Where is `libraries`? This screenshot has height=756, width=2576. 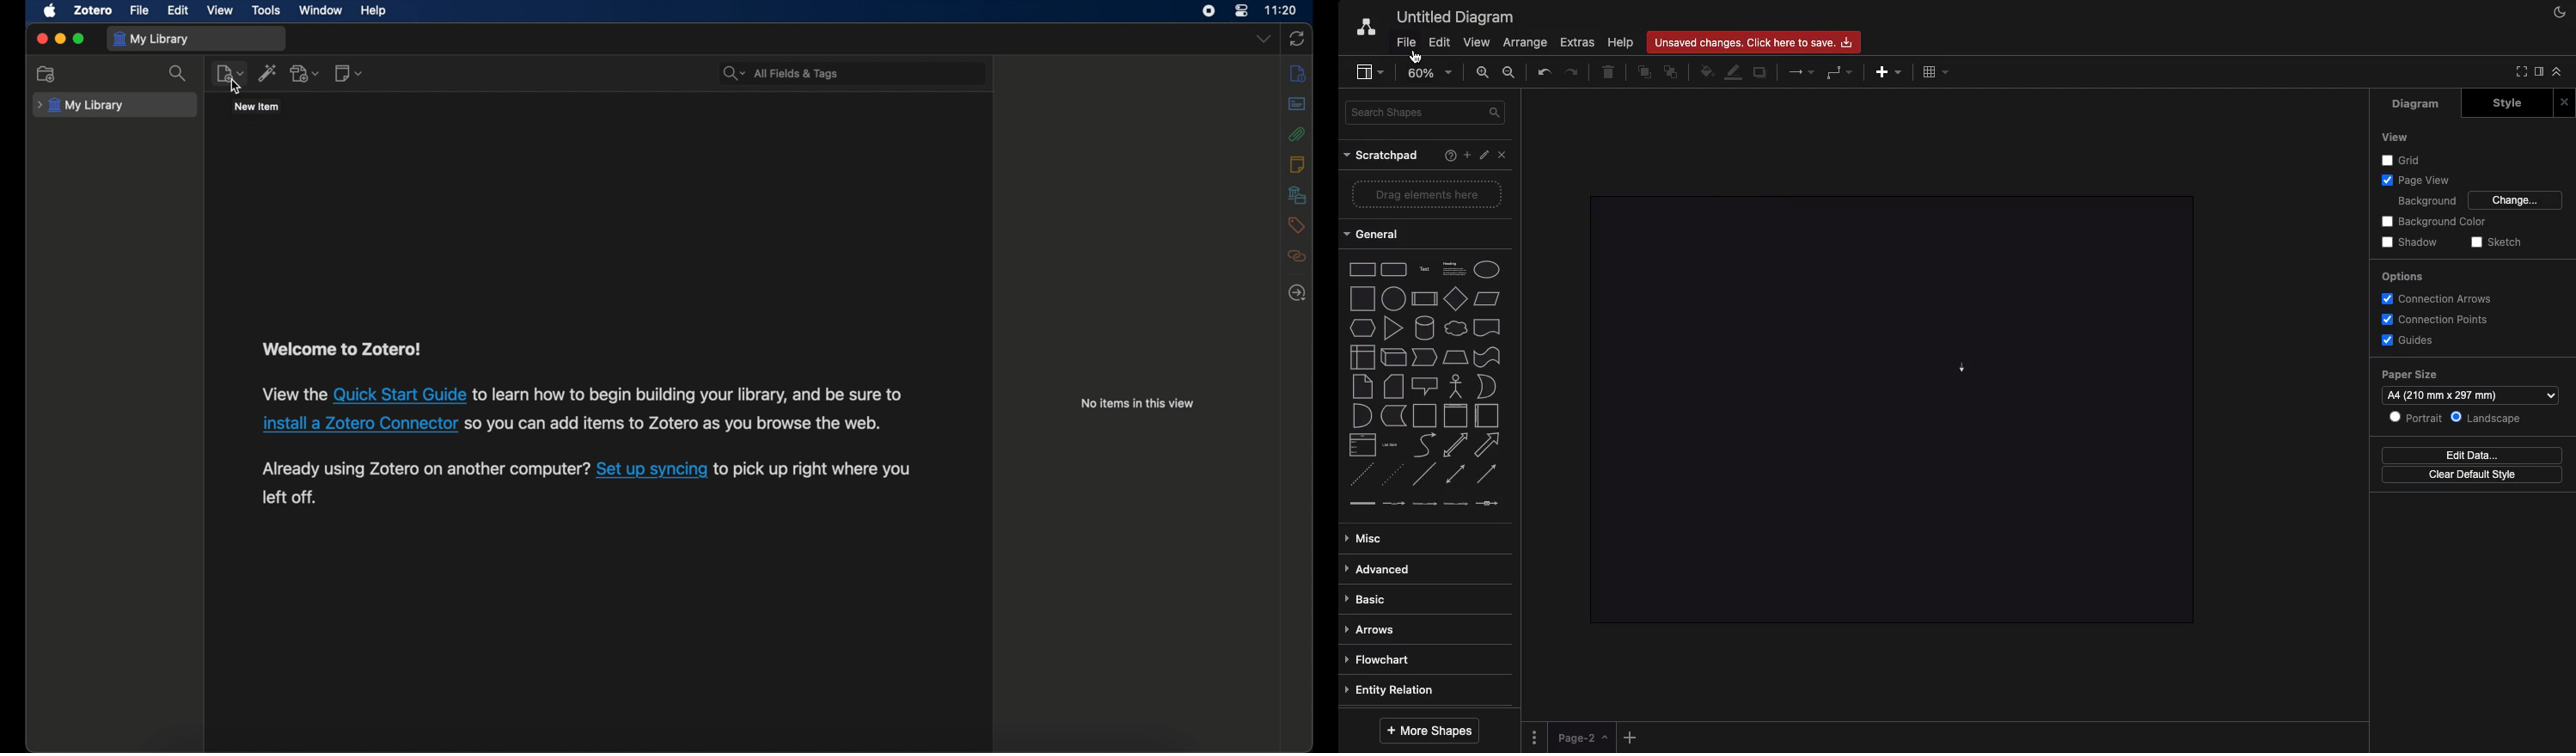 libraries is located at coordinates (1297, 195).